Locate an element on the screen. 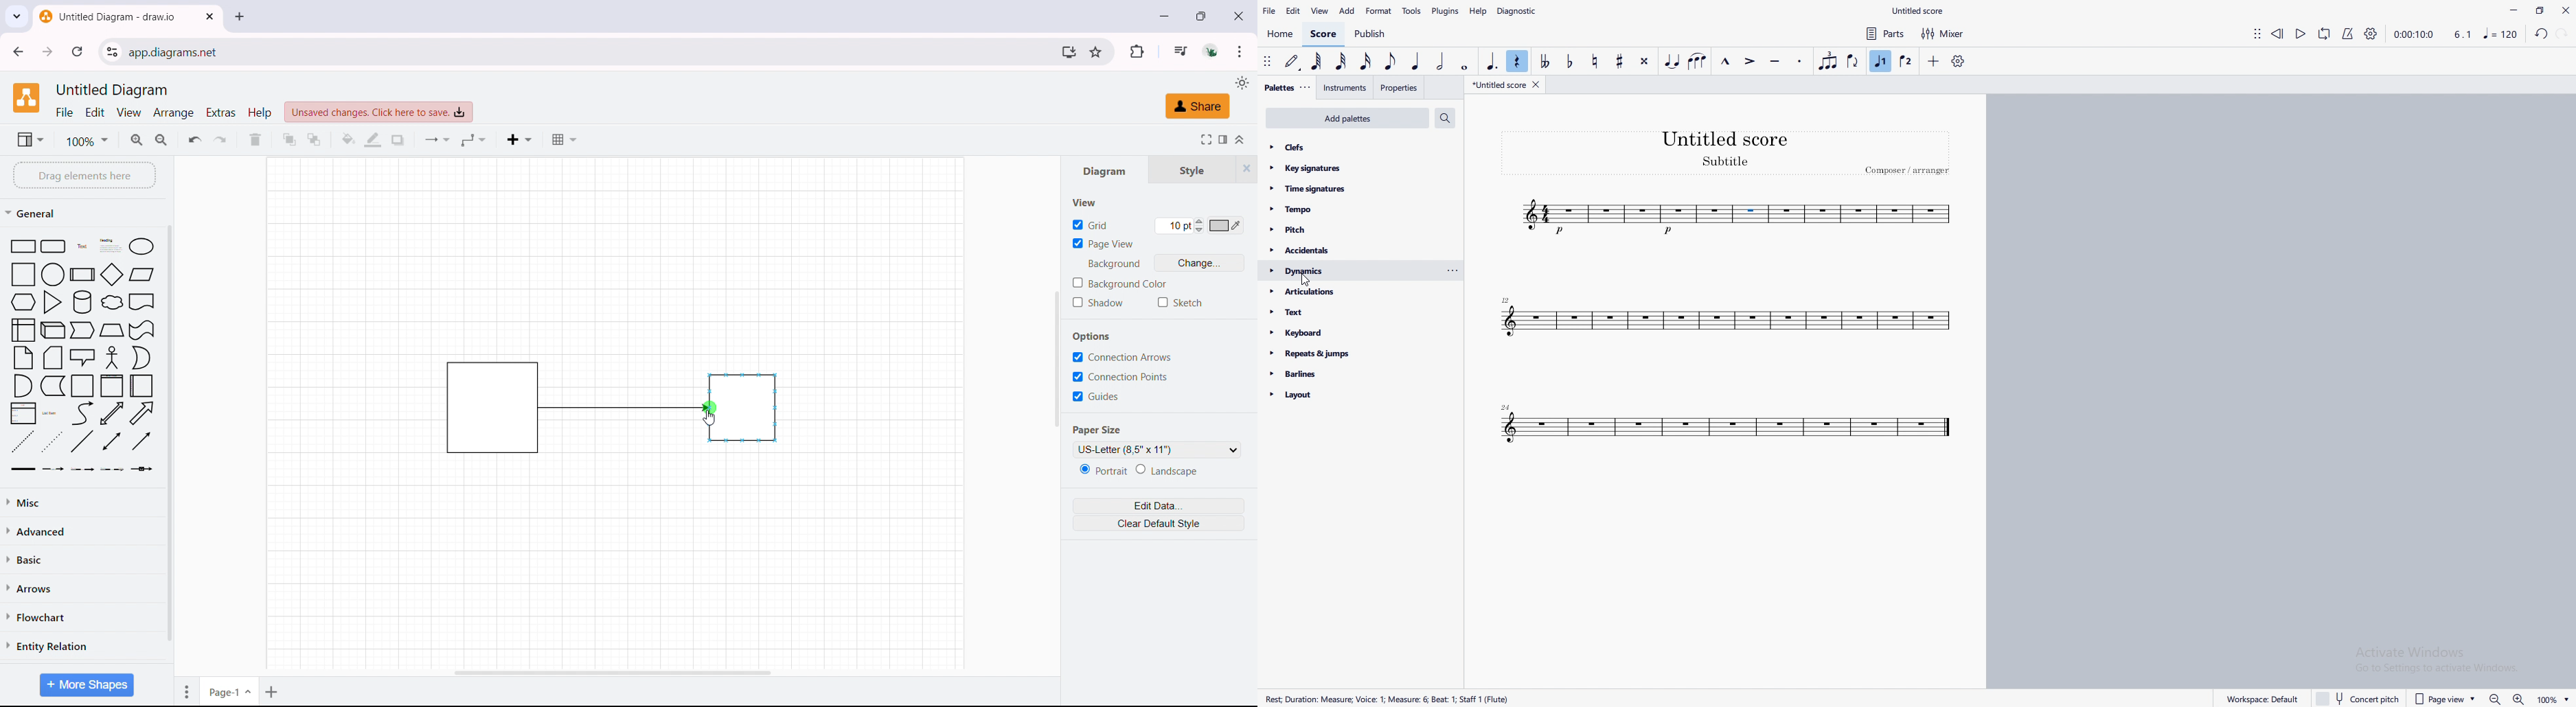  click to save is located at coordinates (379, 112).